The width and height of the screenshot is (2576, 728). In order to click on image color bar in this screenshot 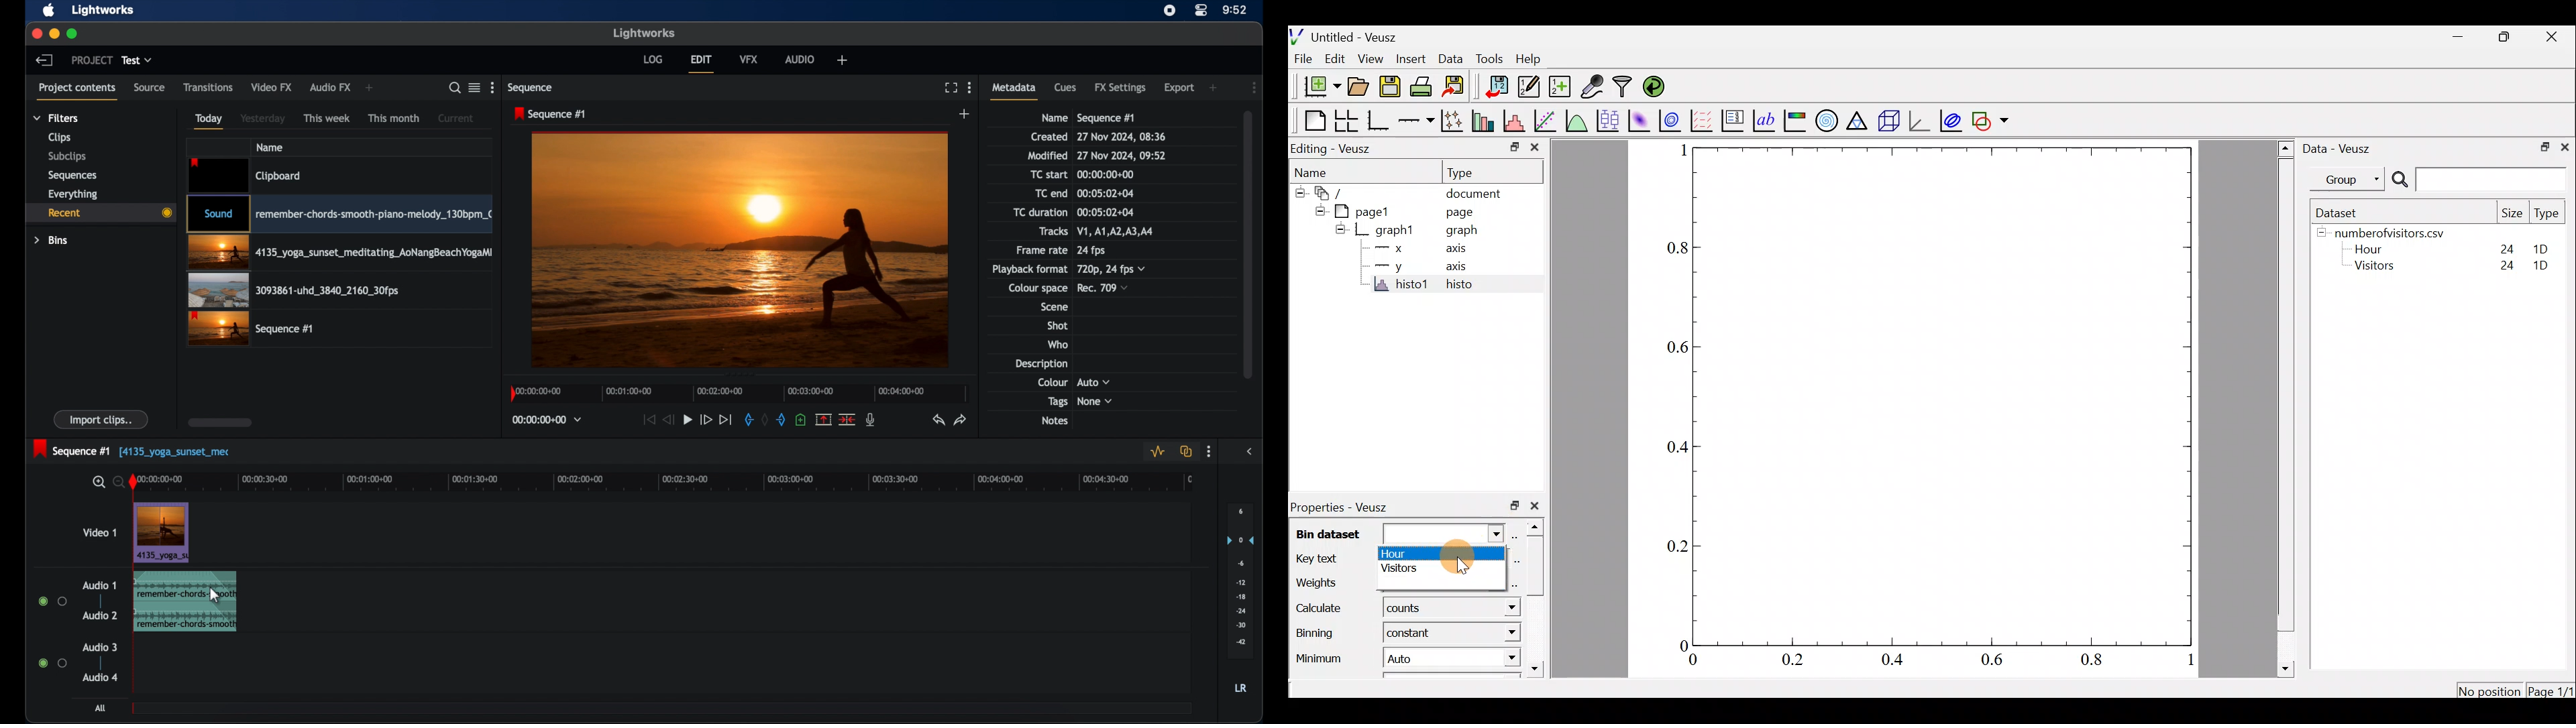, I will do `click(1795, 121)`.